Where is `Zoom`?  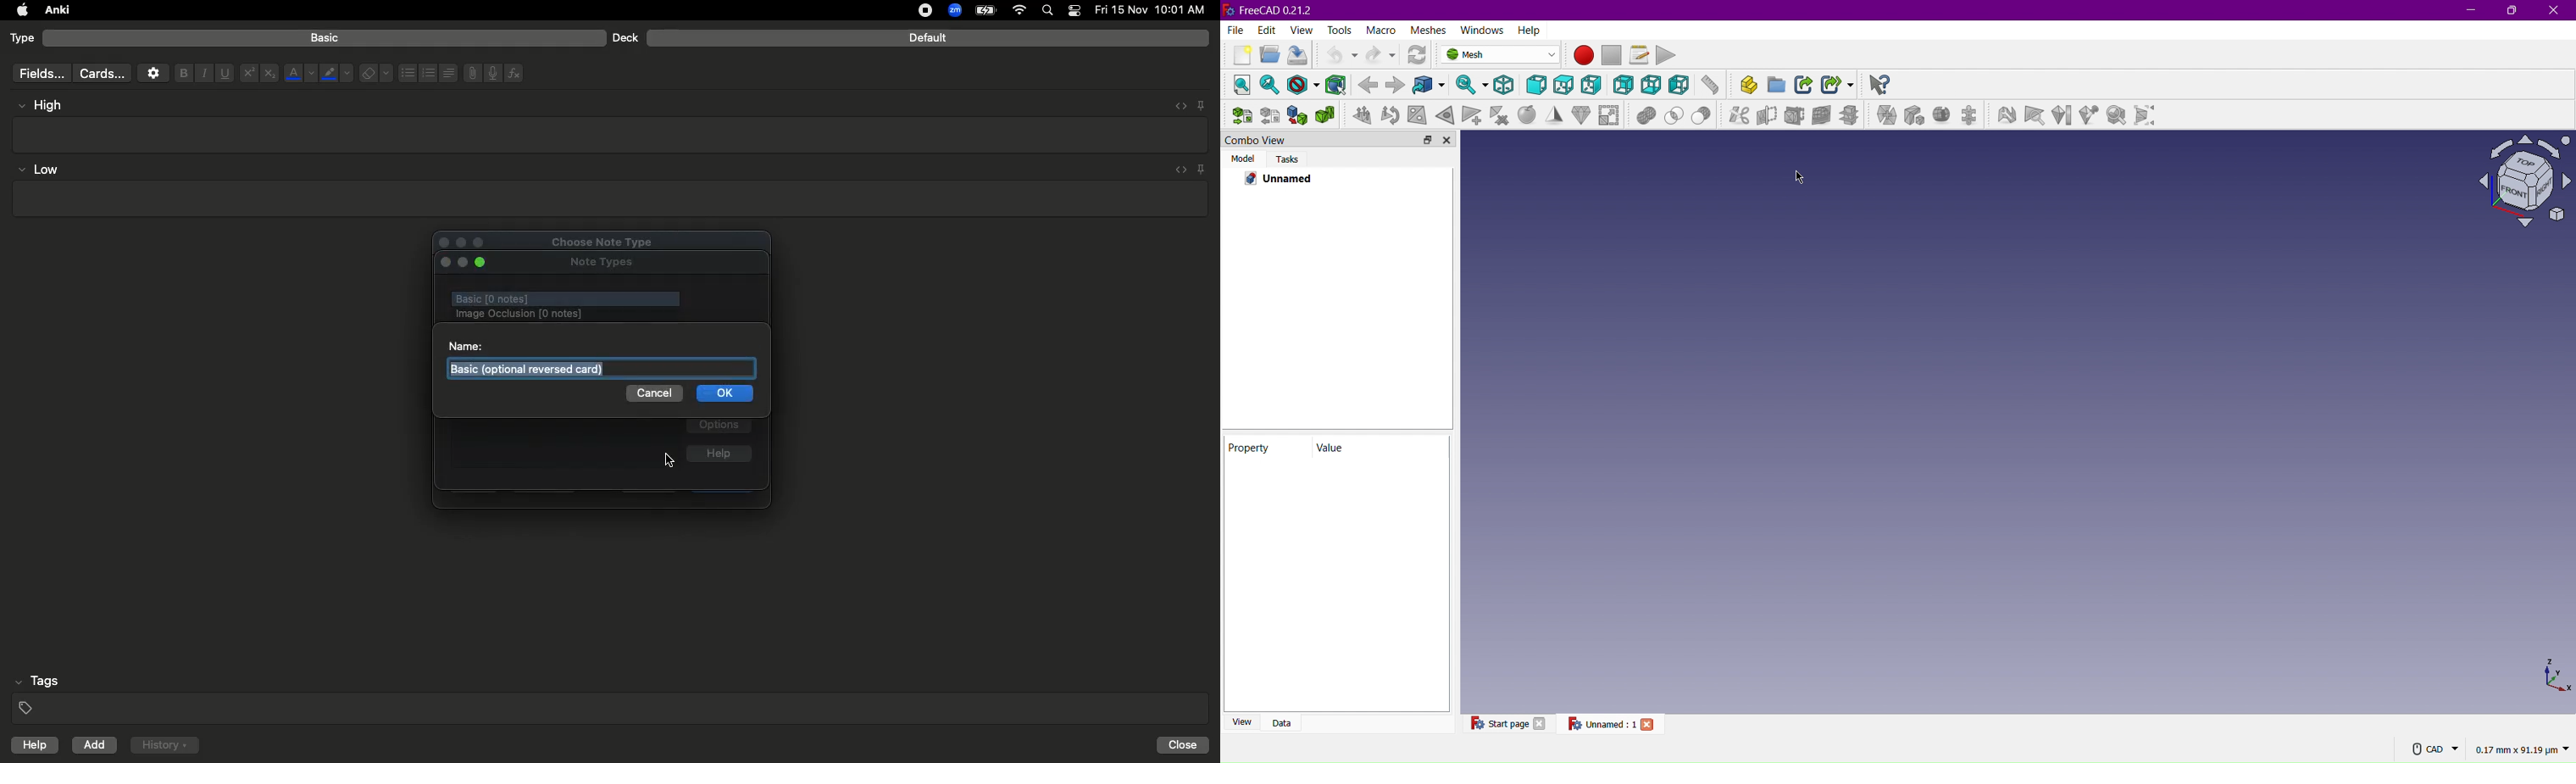
Zoom is located at coordinates (953, 11).